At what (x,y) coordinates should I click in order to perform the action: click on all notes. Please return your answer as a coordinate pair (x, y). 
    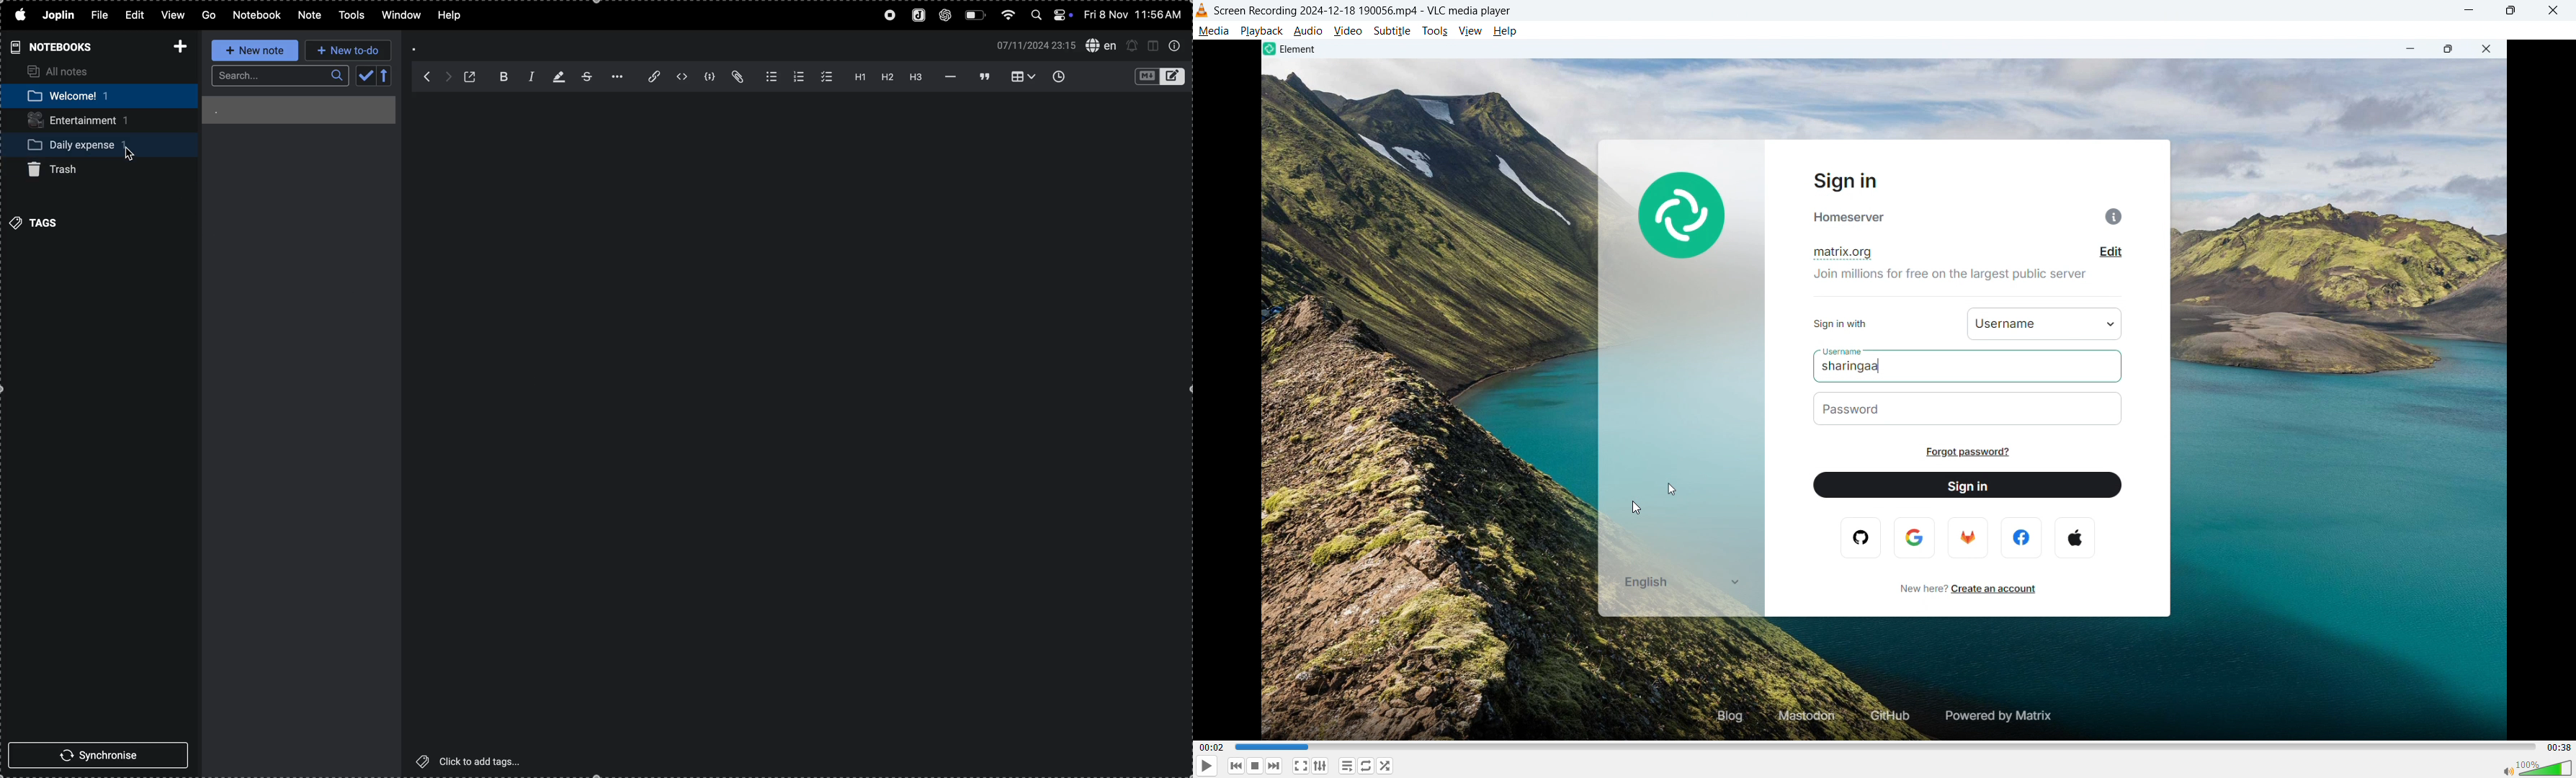
    Looking at the image, I should click on (60, 72).